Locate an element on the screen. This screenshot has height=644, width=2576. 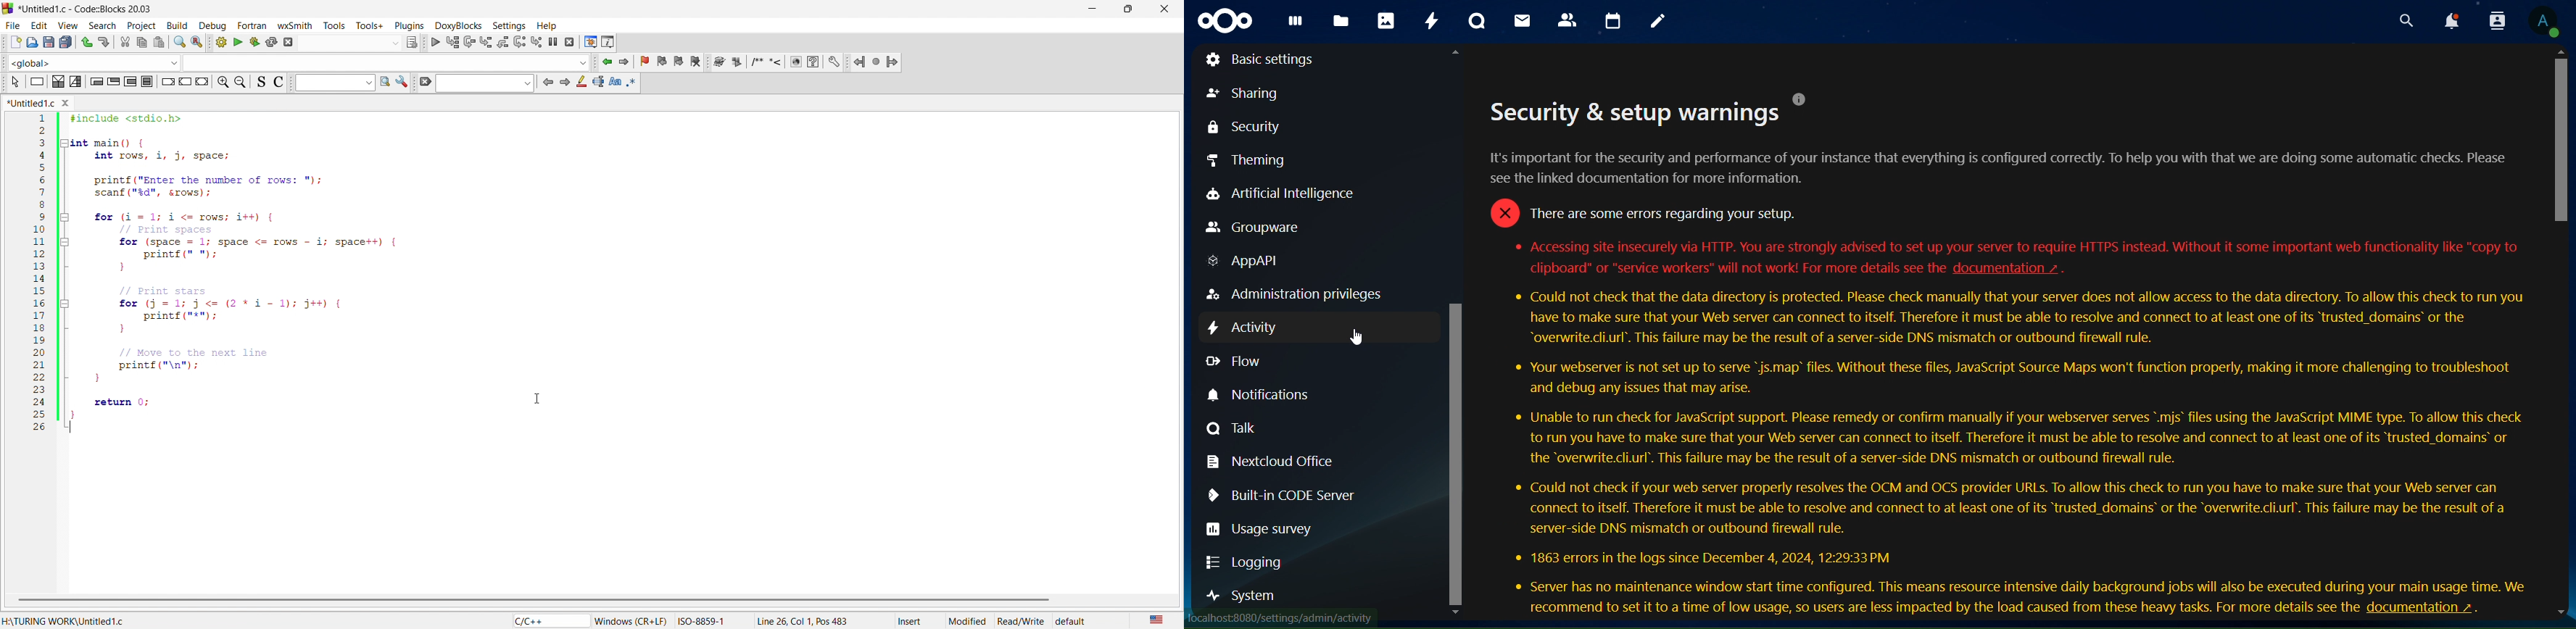
icon is located at coordinates (598, 83).